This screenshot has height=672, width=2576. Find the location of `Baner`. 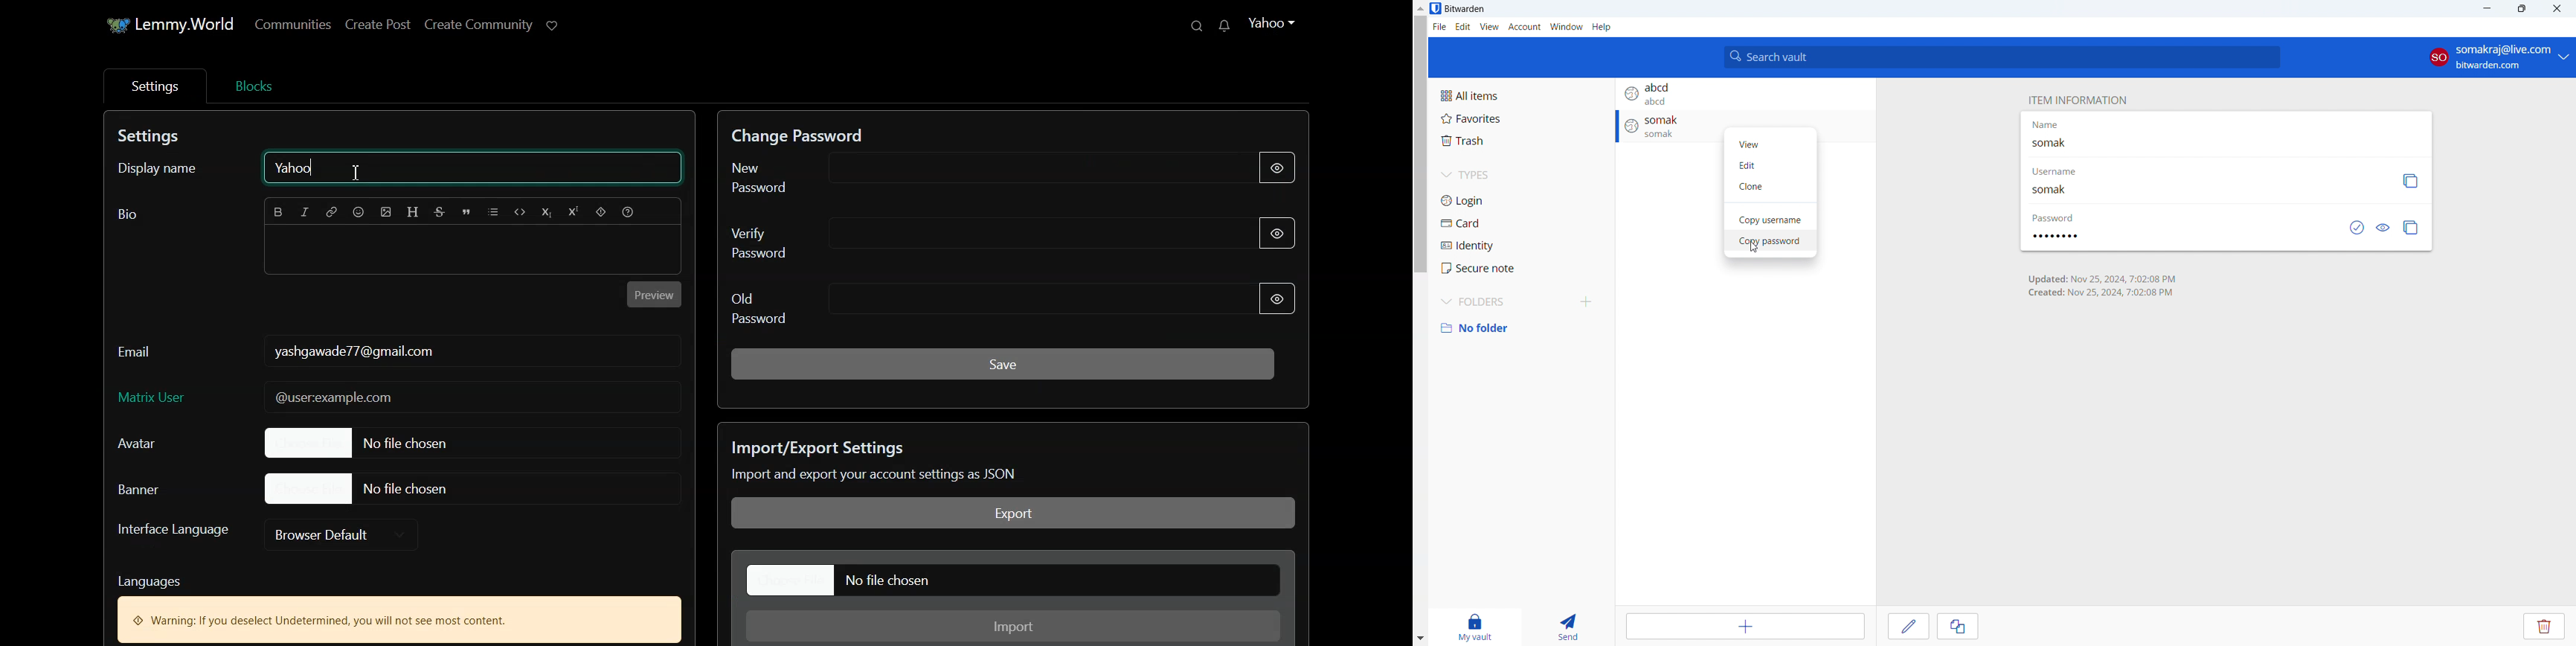

Baner is located at coordinates (156, 488).